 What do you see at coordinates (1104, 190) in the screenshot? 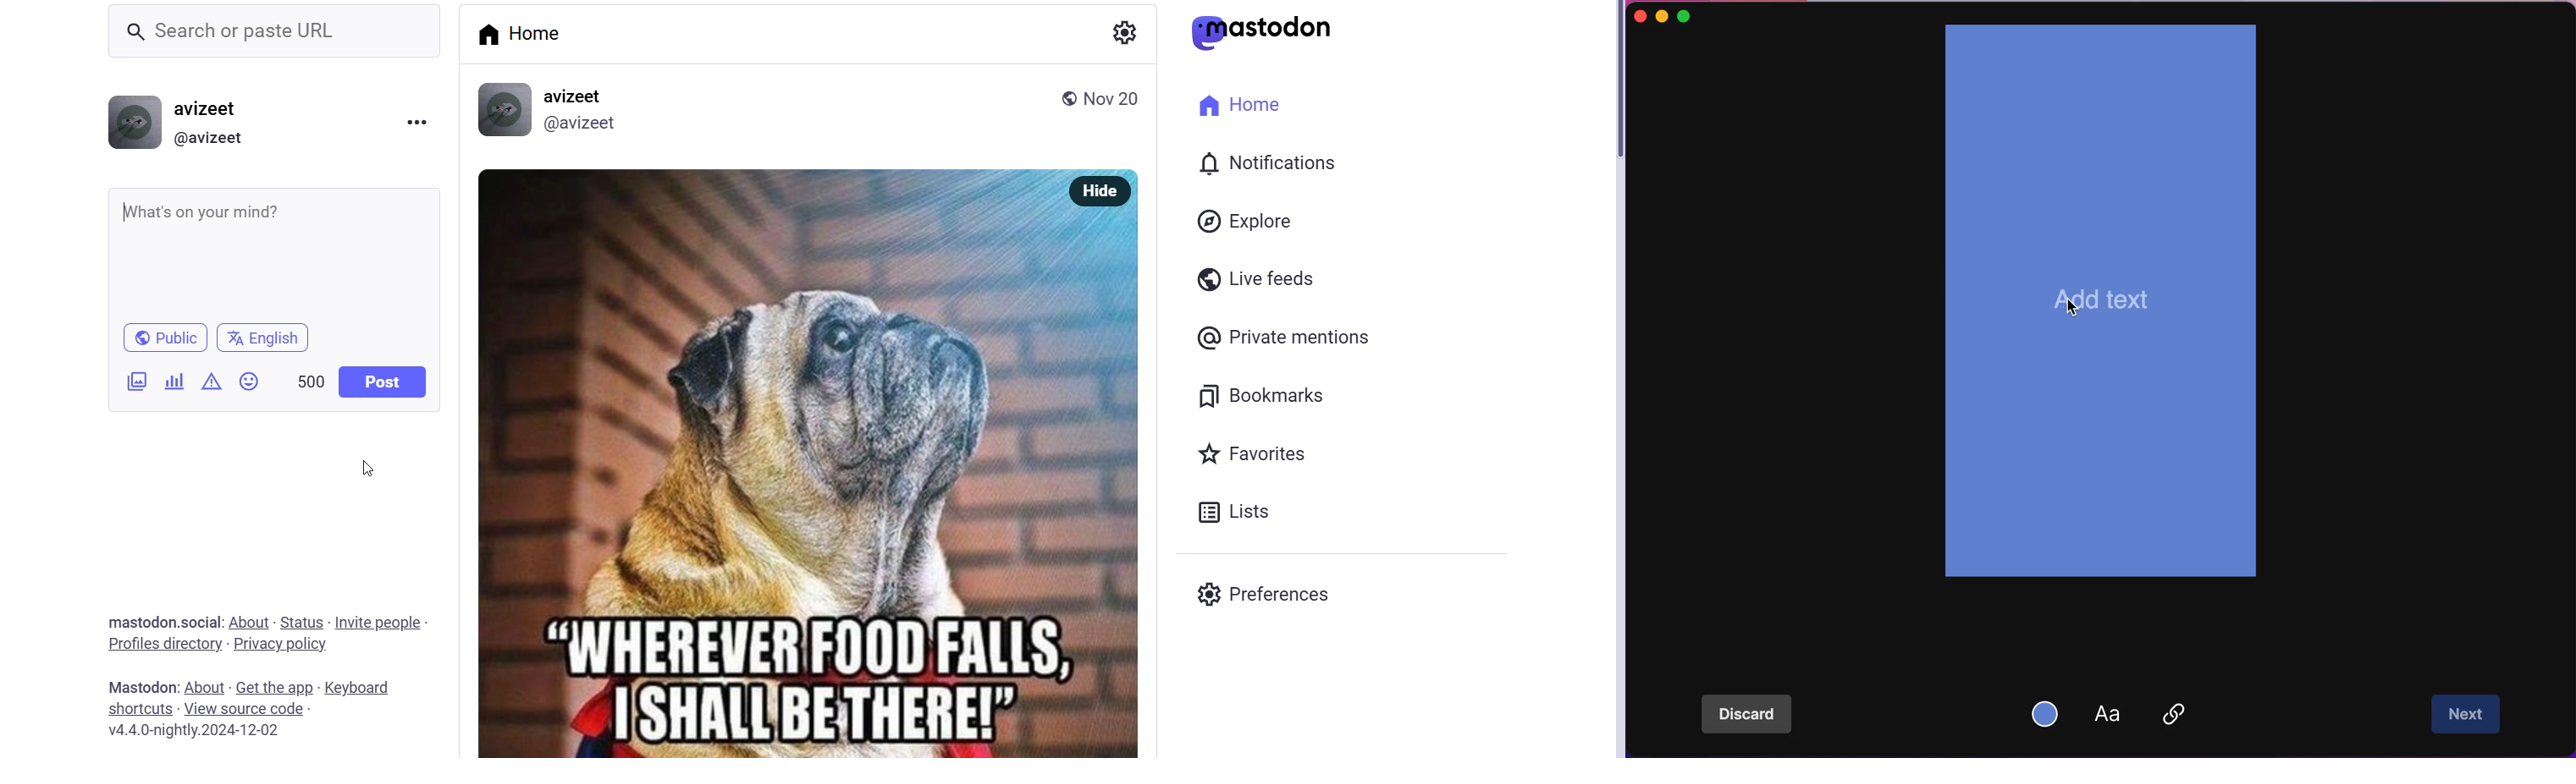
I see `hide` at bounding box center [1104, 190].